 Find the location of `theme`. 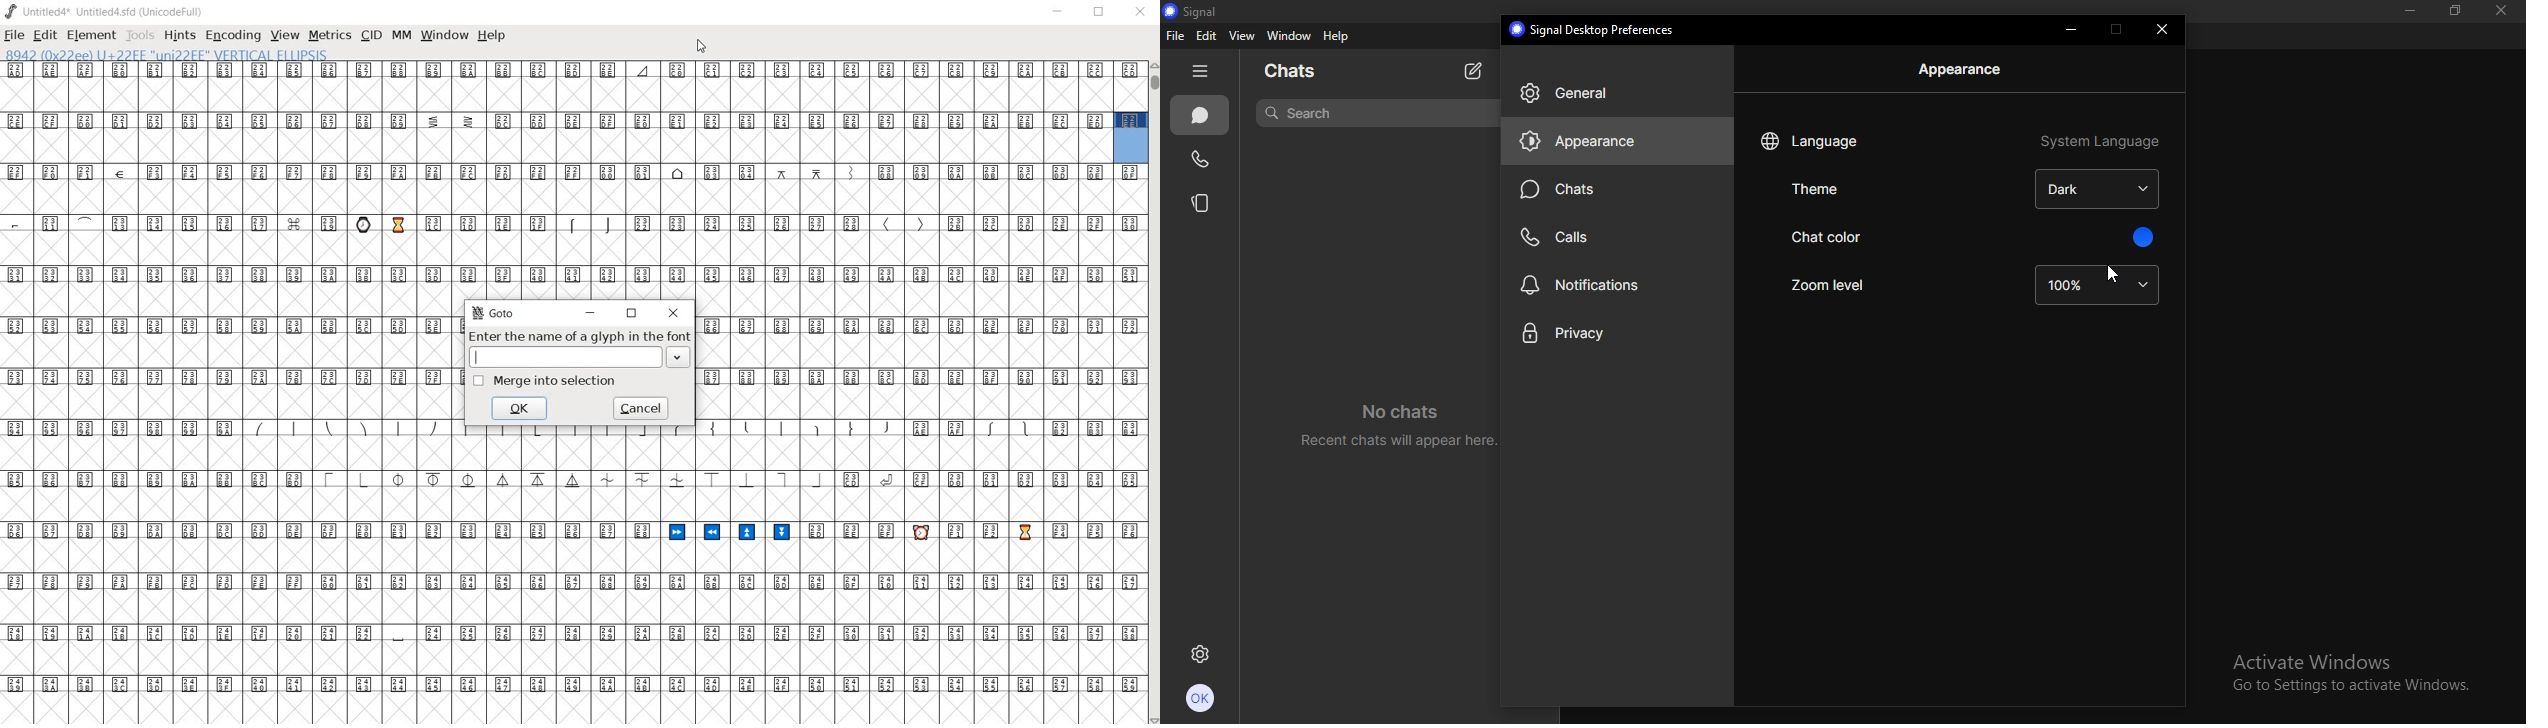

theme is located at coordinates (1814, 188).